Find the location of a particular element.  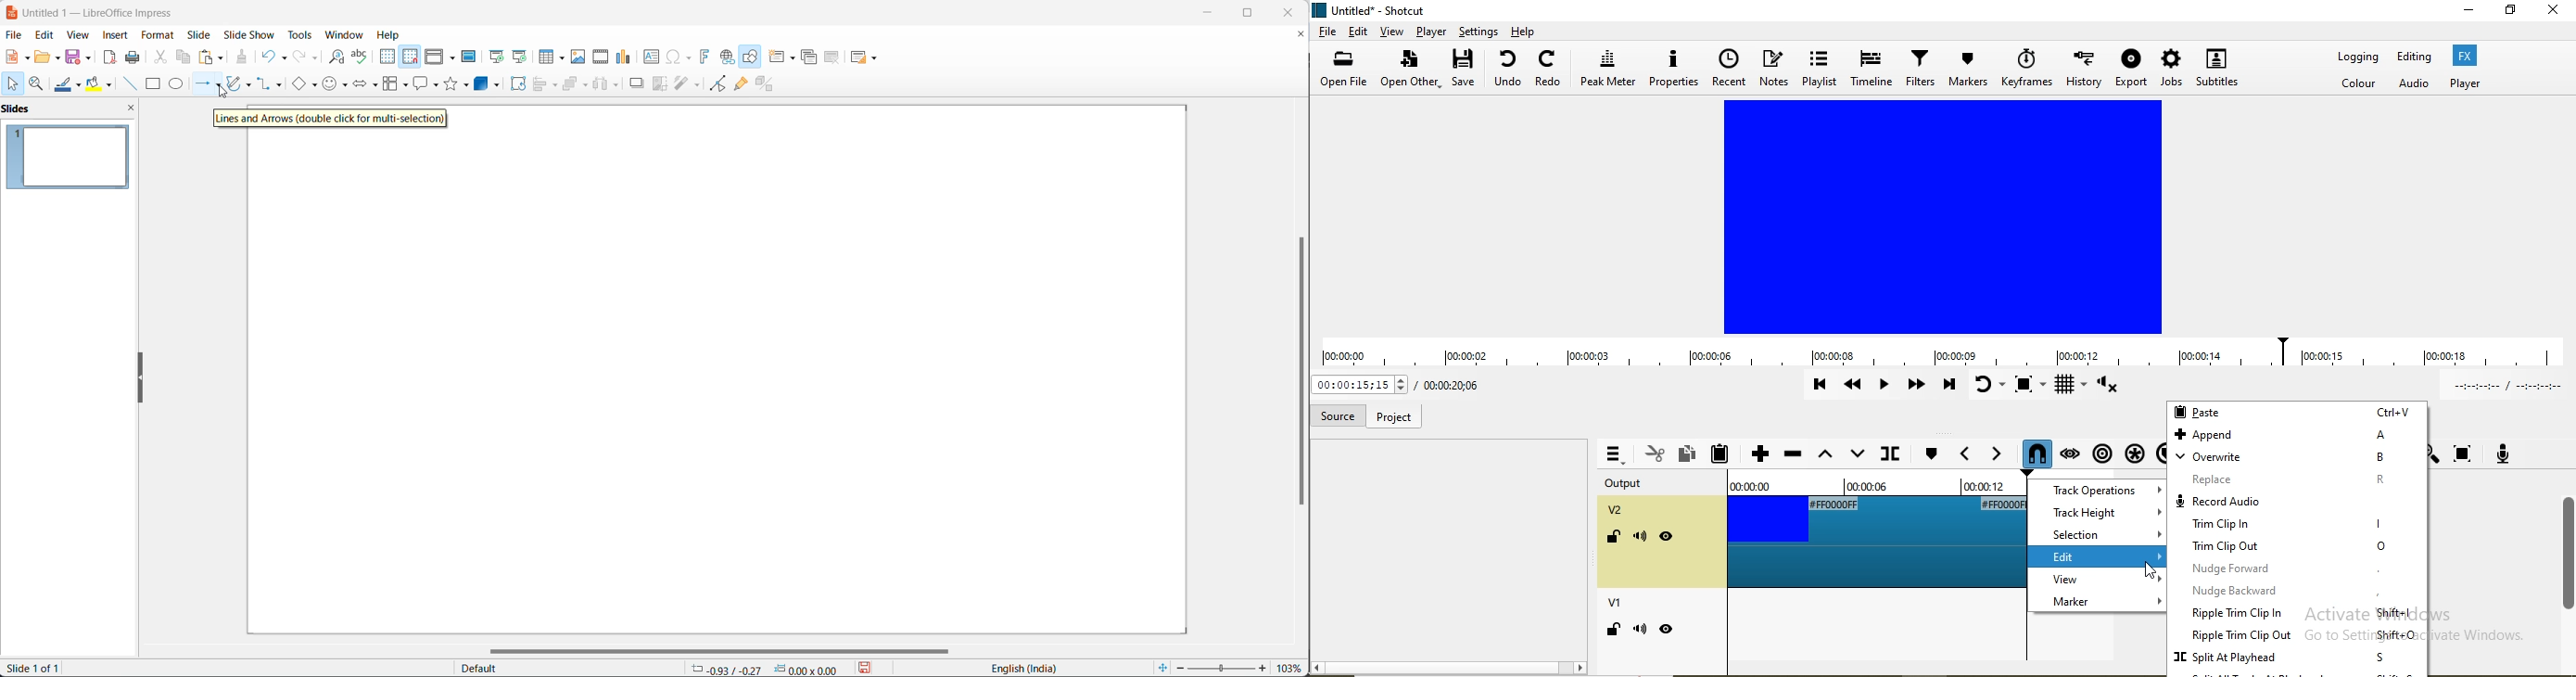

visibility is located at coordinates (1667, 537).